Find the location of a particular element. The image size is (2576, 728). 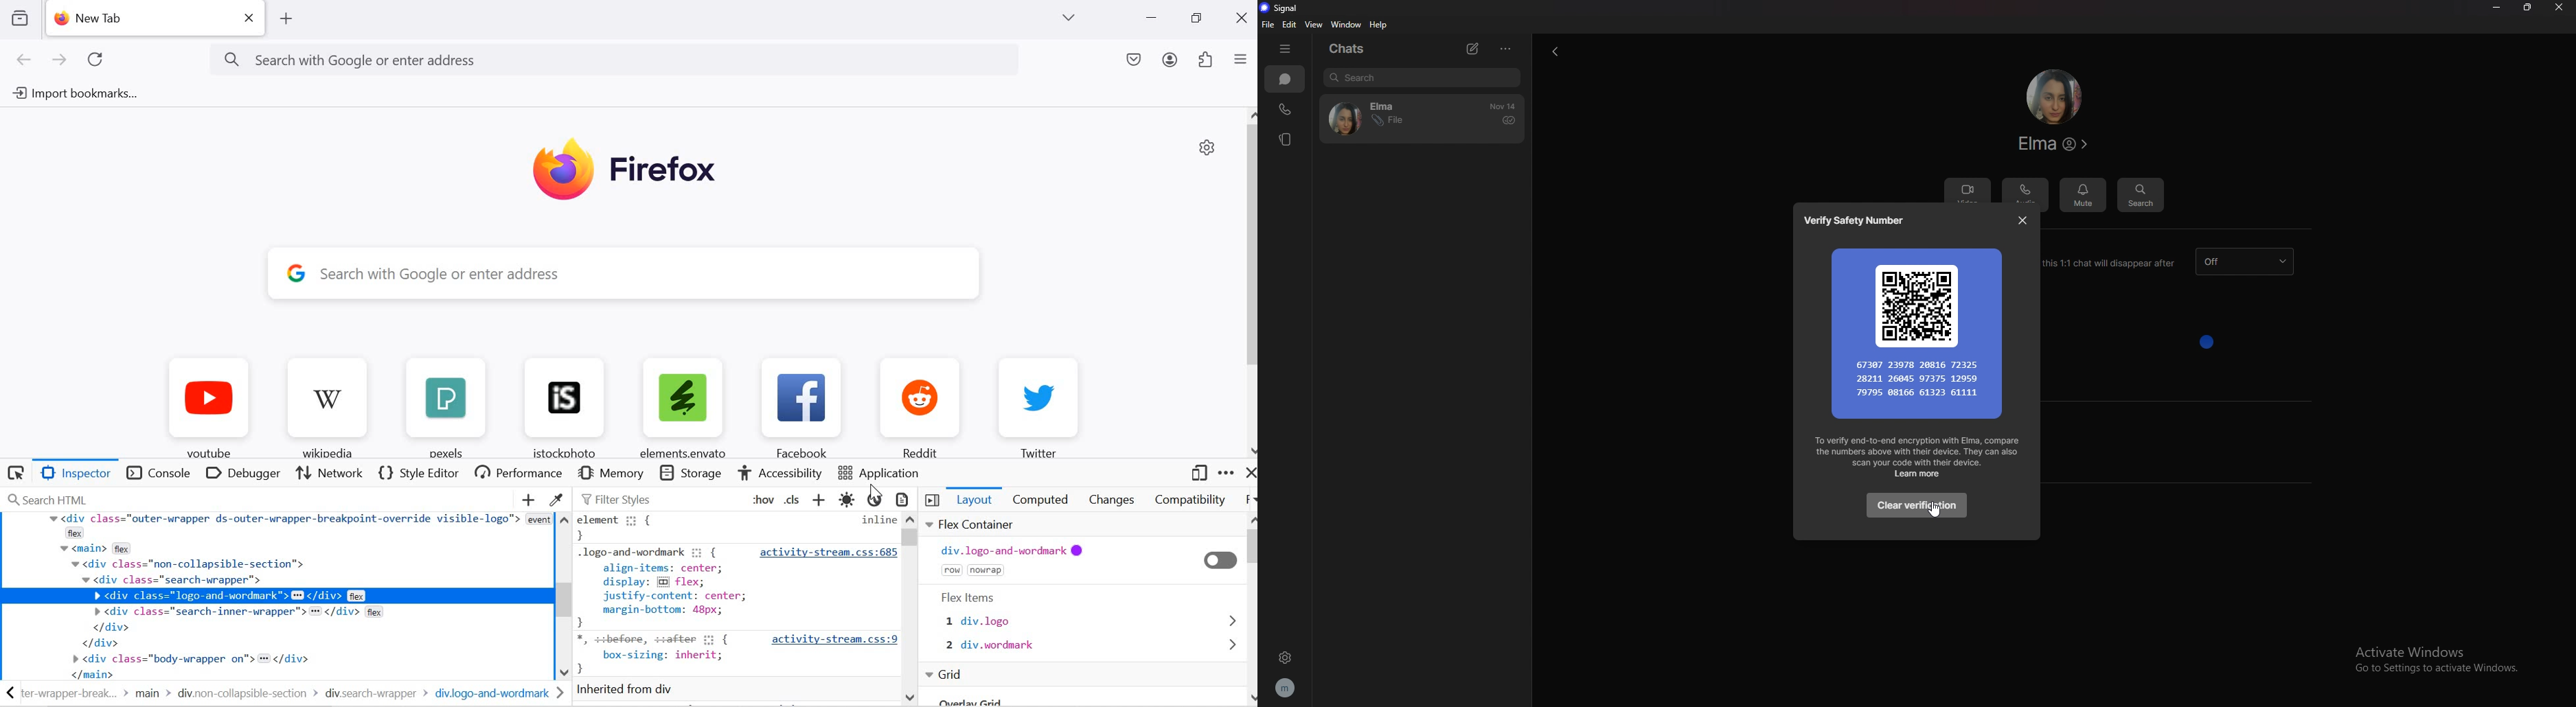

mute is located at coordinates (2084, 192).